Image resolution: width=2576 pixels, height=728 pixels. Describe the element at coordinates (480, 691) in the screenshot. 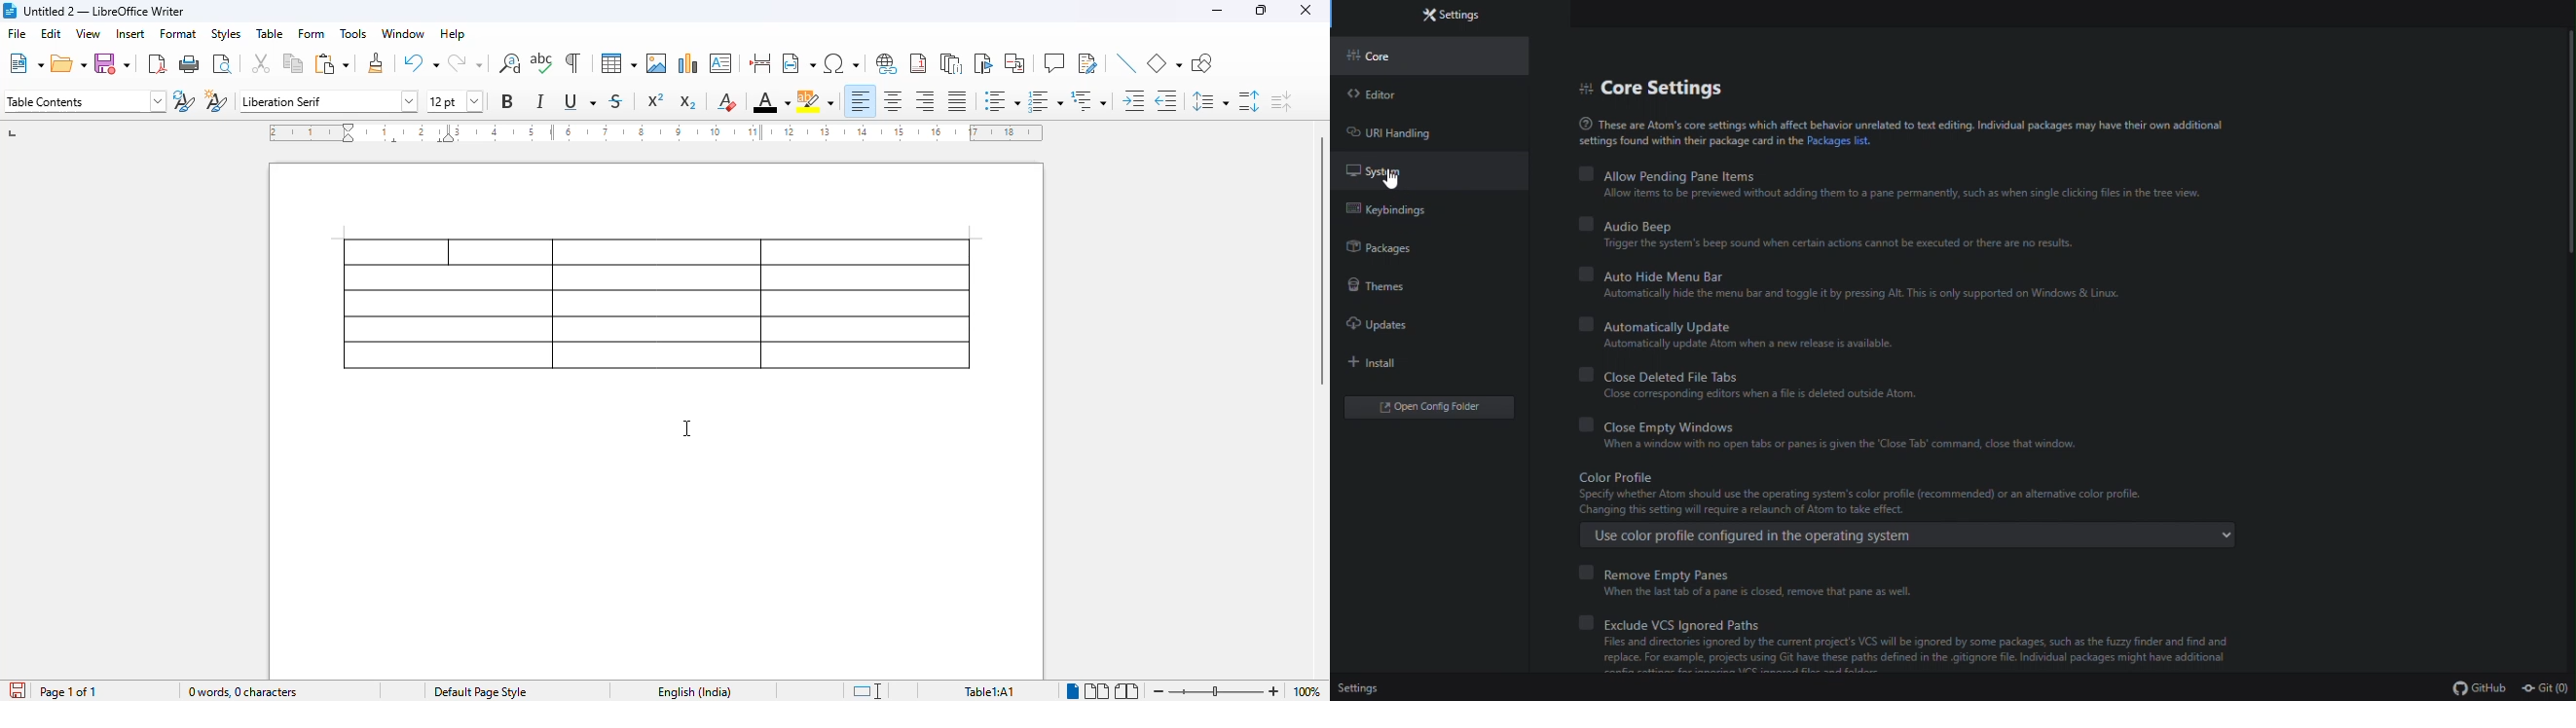

I see `Default page style` at that location.